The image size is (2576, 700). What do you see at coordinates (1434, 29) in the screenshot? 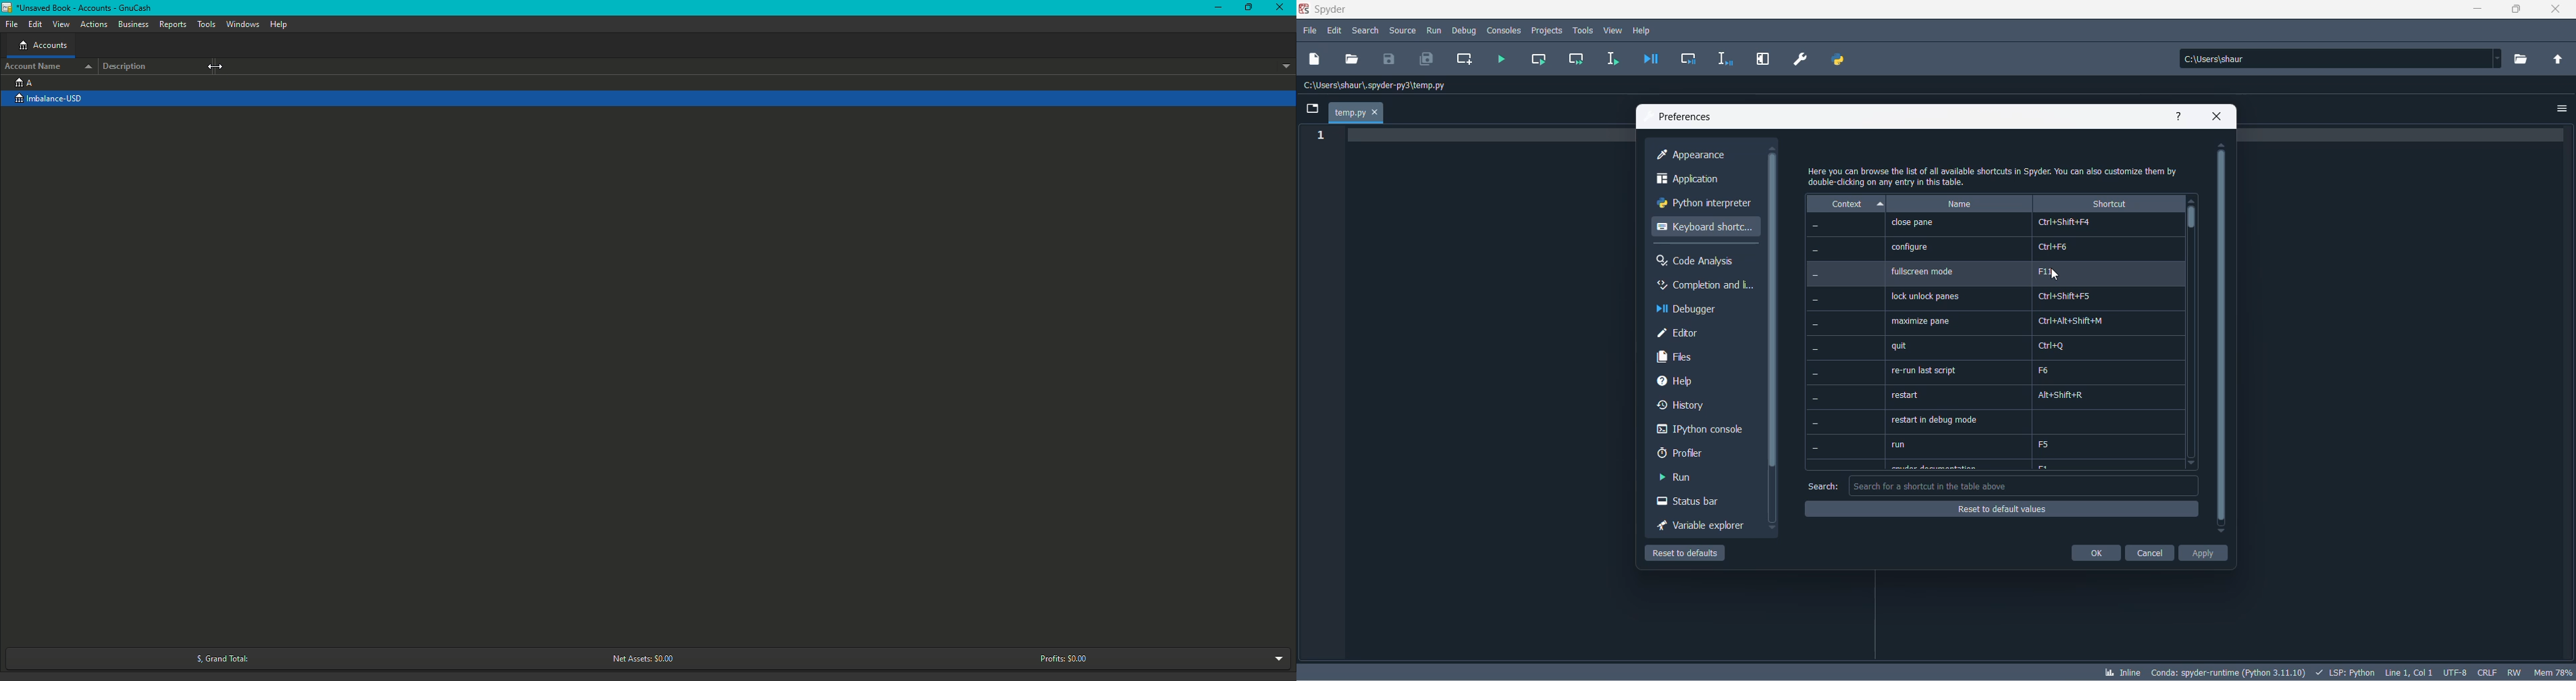
I see `run` at bounding box center [1434, 29].